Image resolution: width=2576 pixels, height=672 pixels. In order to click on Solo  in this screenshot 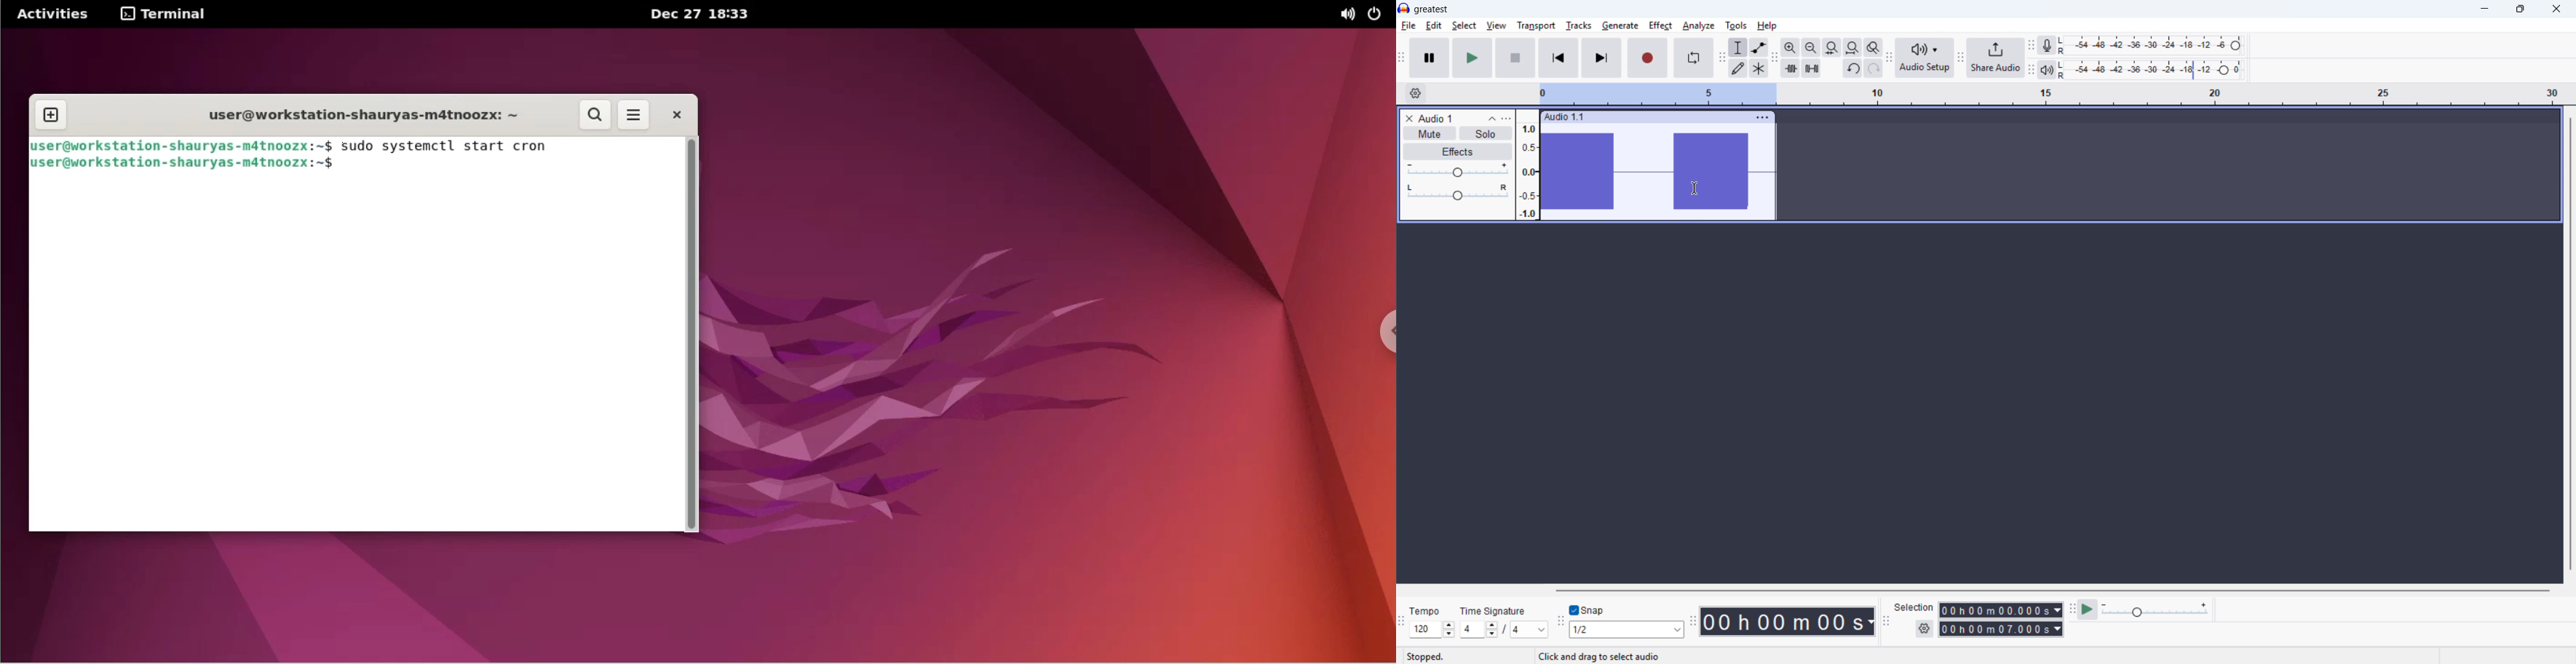, I will do `click(1486, 134)`.